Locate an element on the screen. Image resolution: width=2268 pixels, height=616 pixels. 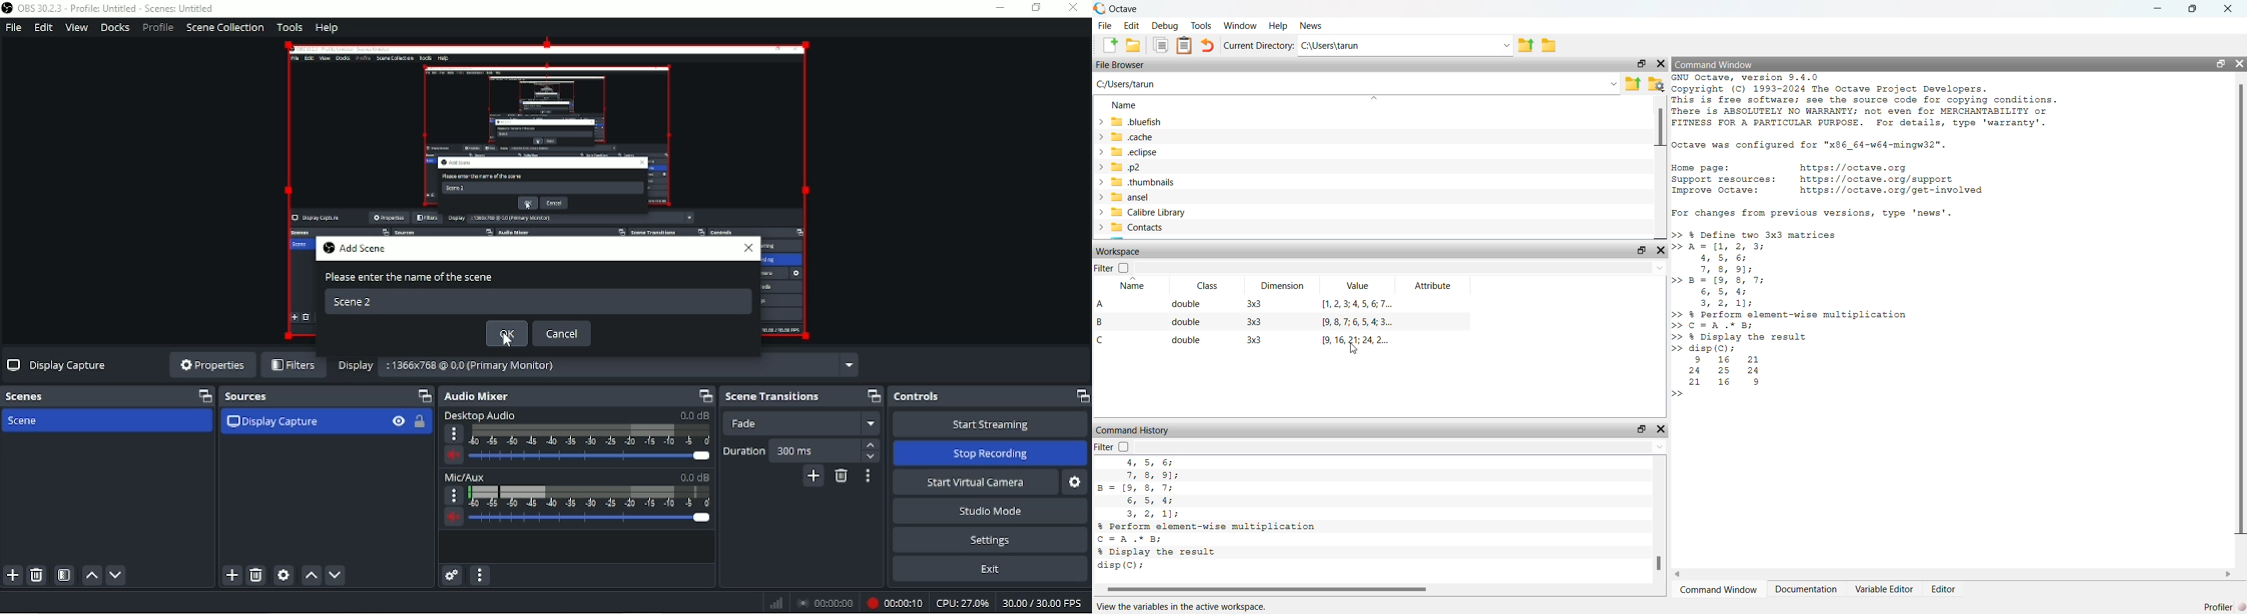
Scenes is located at coordinates (30, 396).